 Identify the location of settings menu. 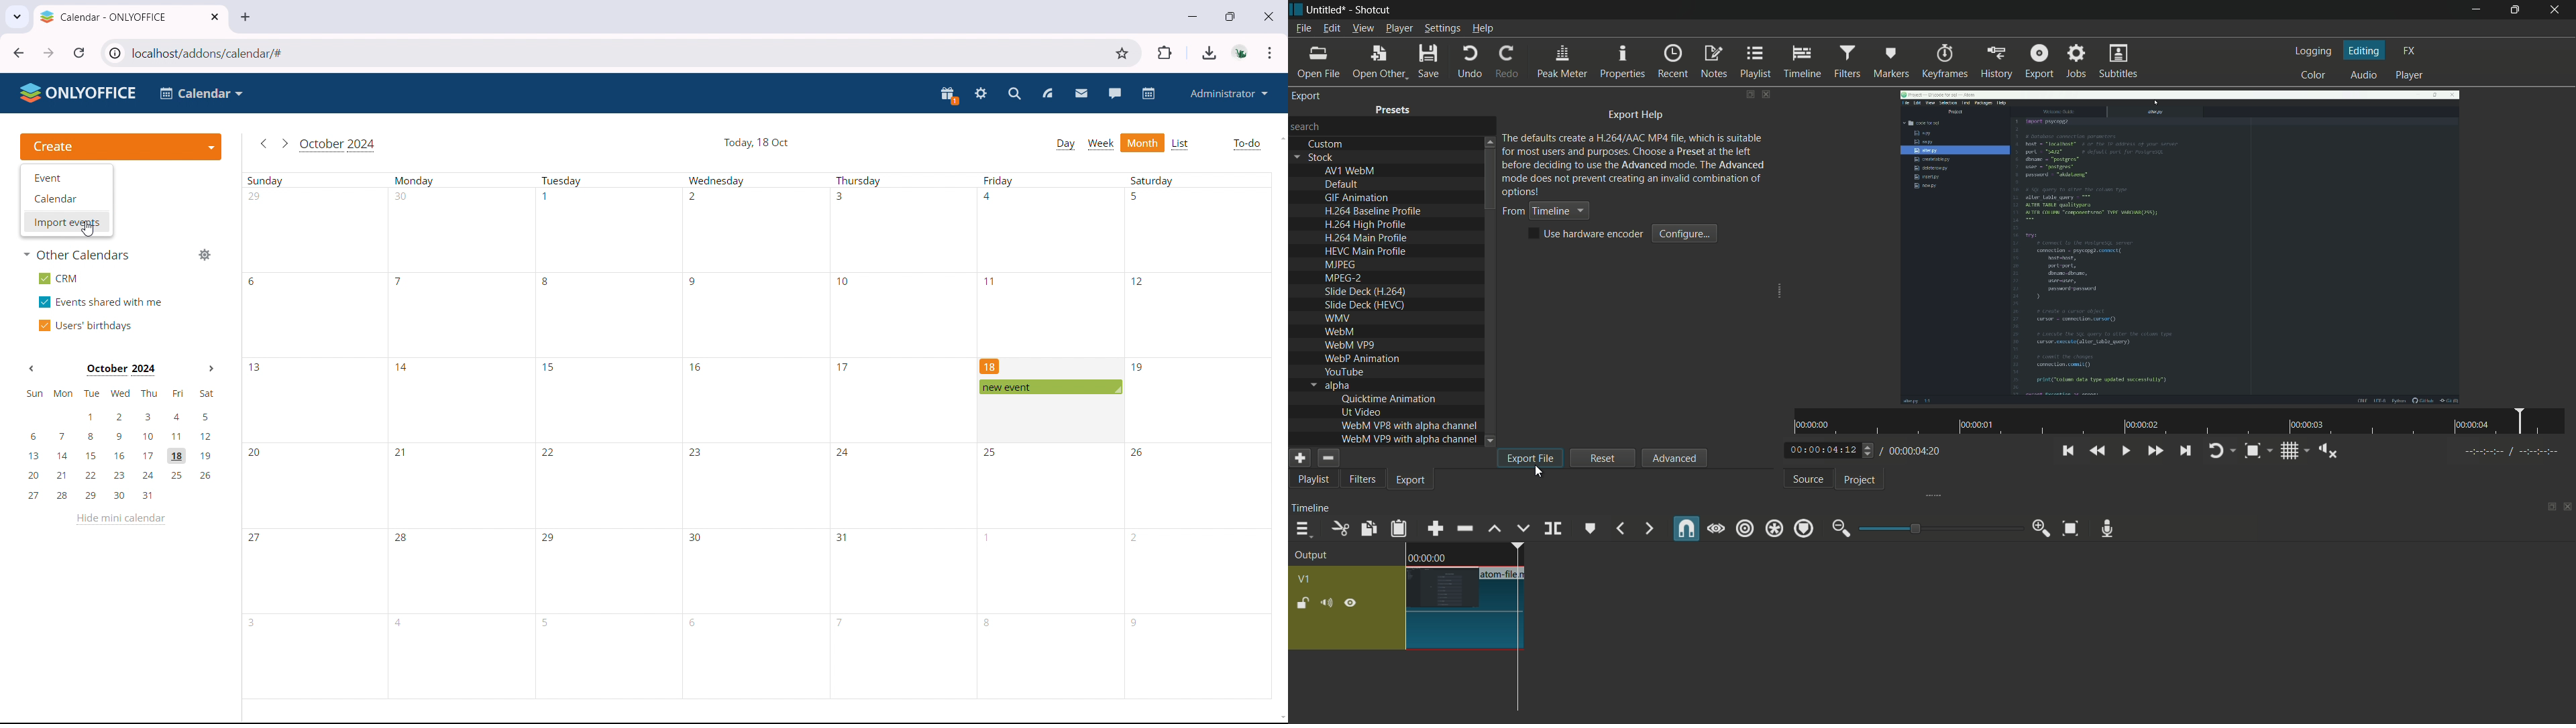
(1442, 28).